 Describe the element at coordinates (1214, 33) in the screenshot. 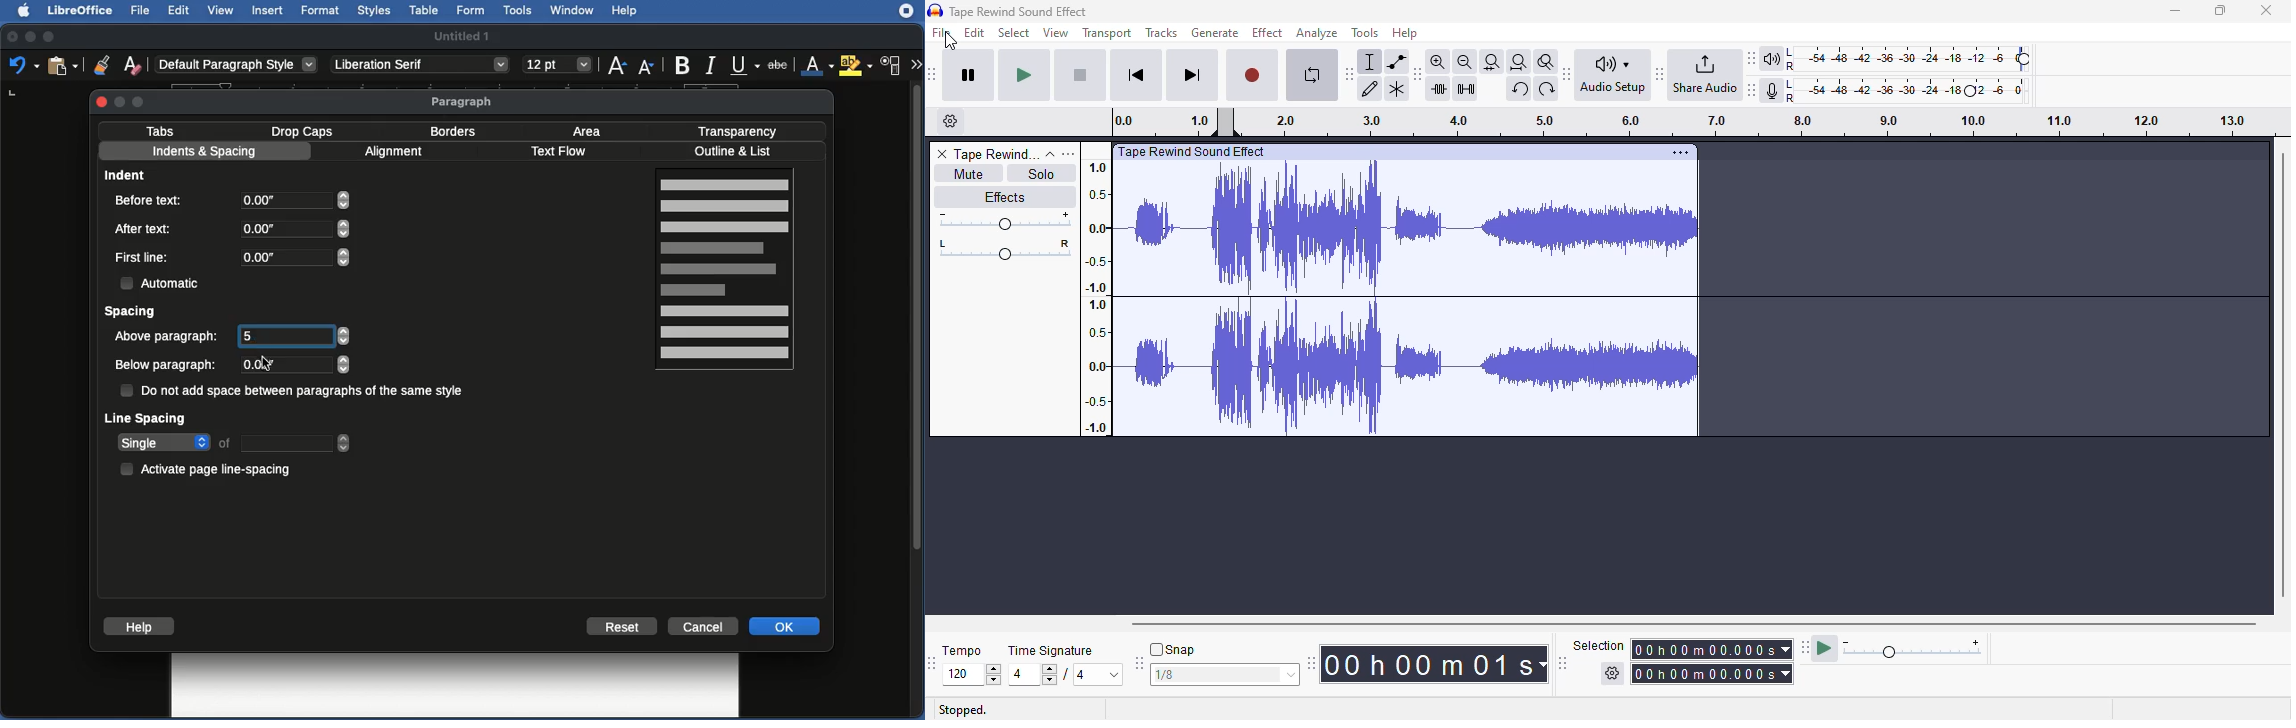

I see `generate` at that location.